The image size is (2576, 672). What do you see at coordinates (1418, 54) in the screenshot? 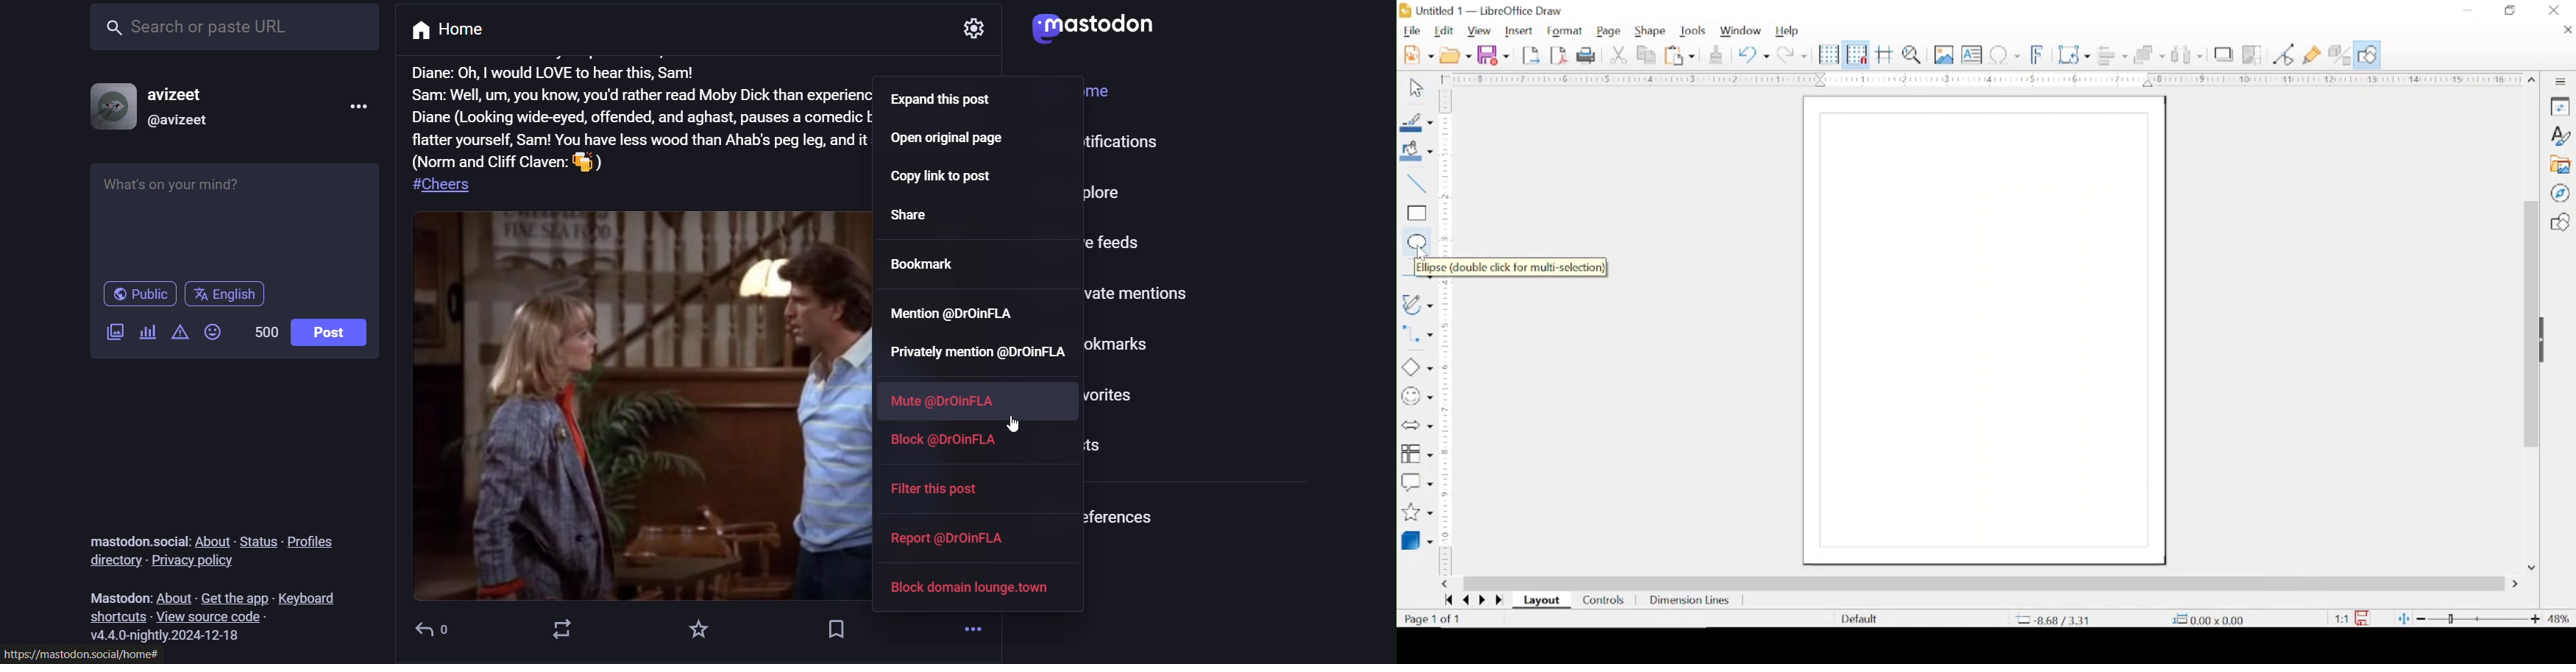
I see `new` at bounding box center [1418, 54].